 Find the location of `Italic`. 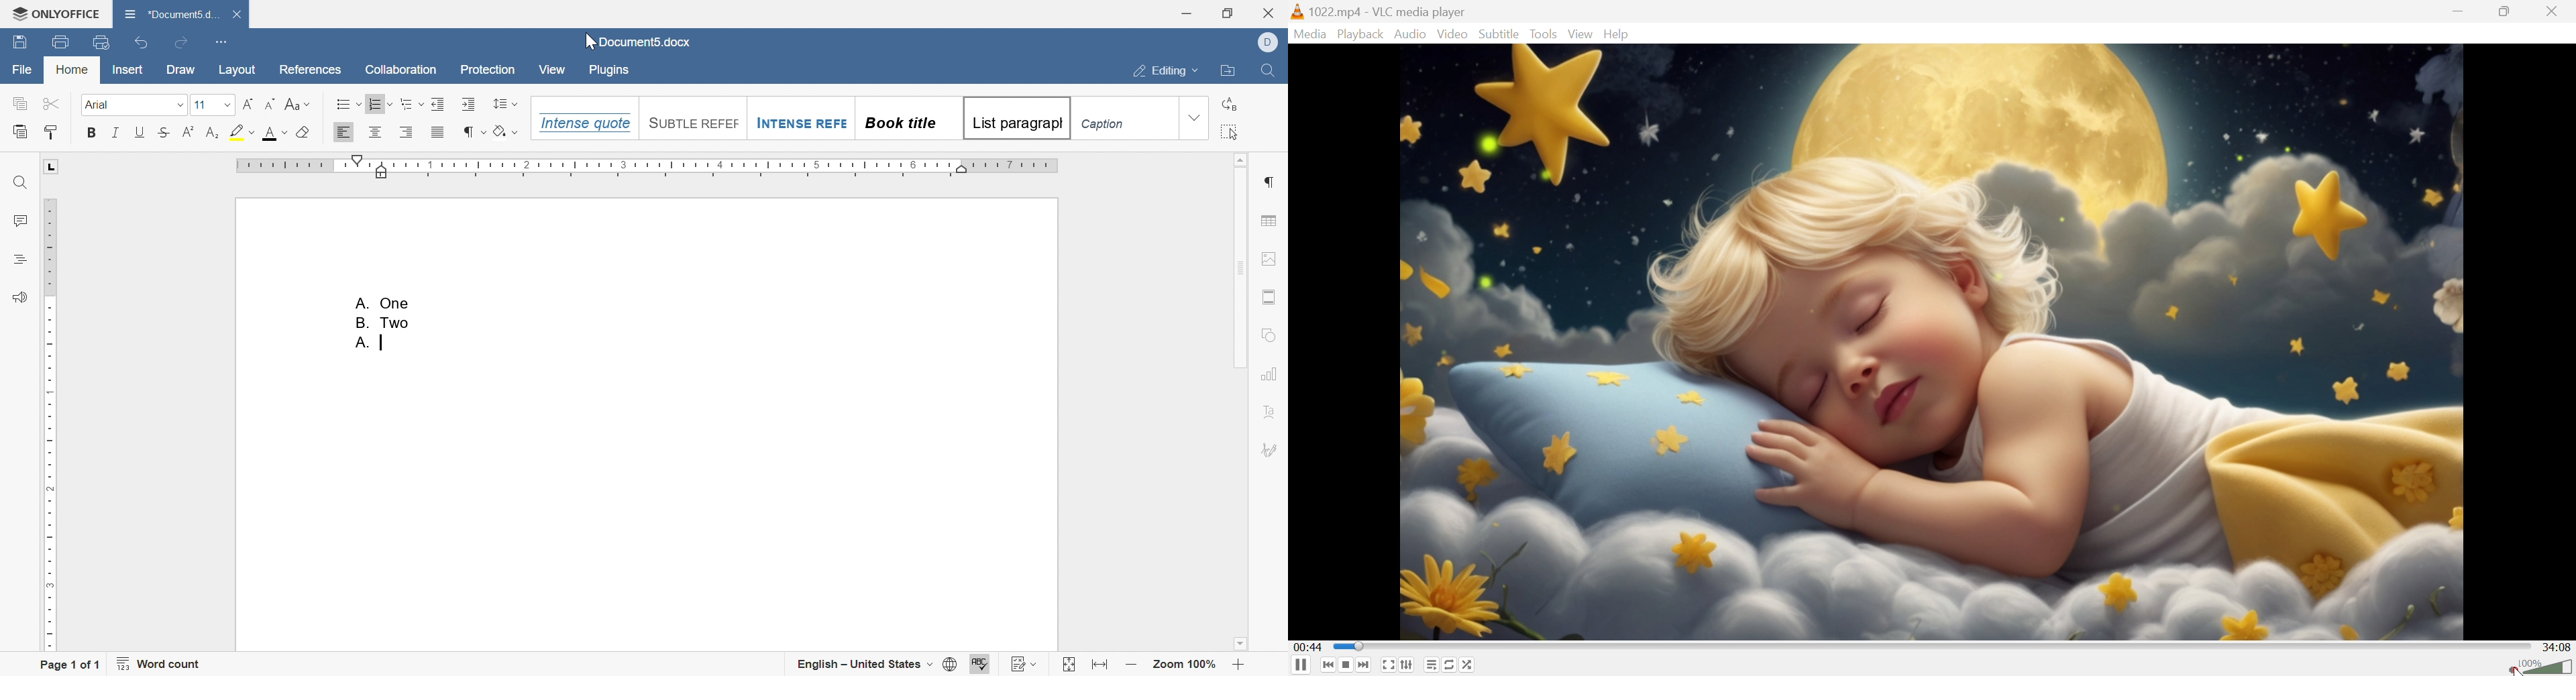

Italic is located at coordinates (116, 132).